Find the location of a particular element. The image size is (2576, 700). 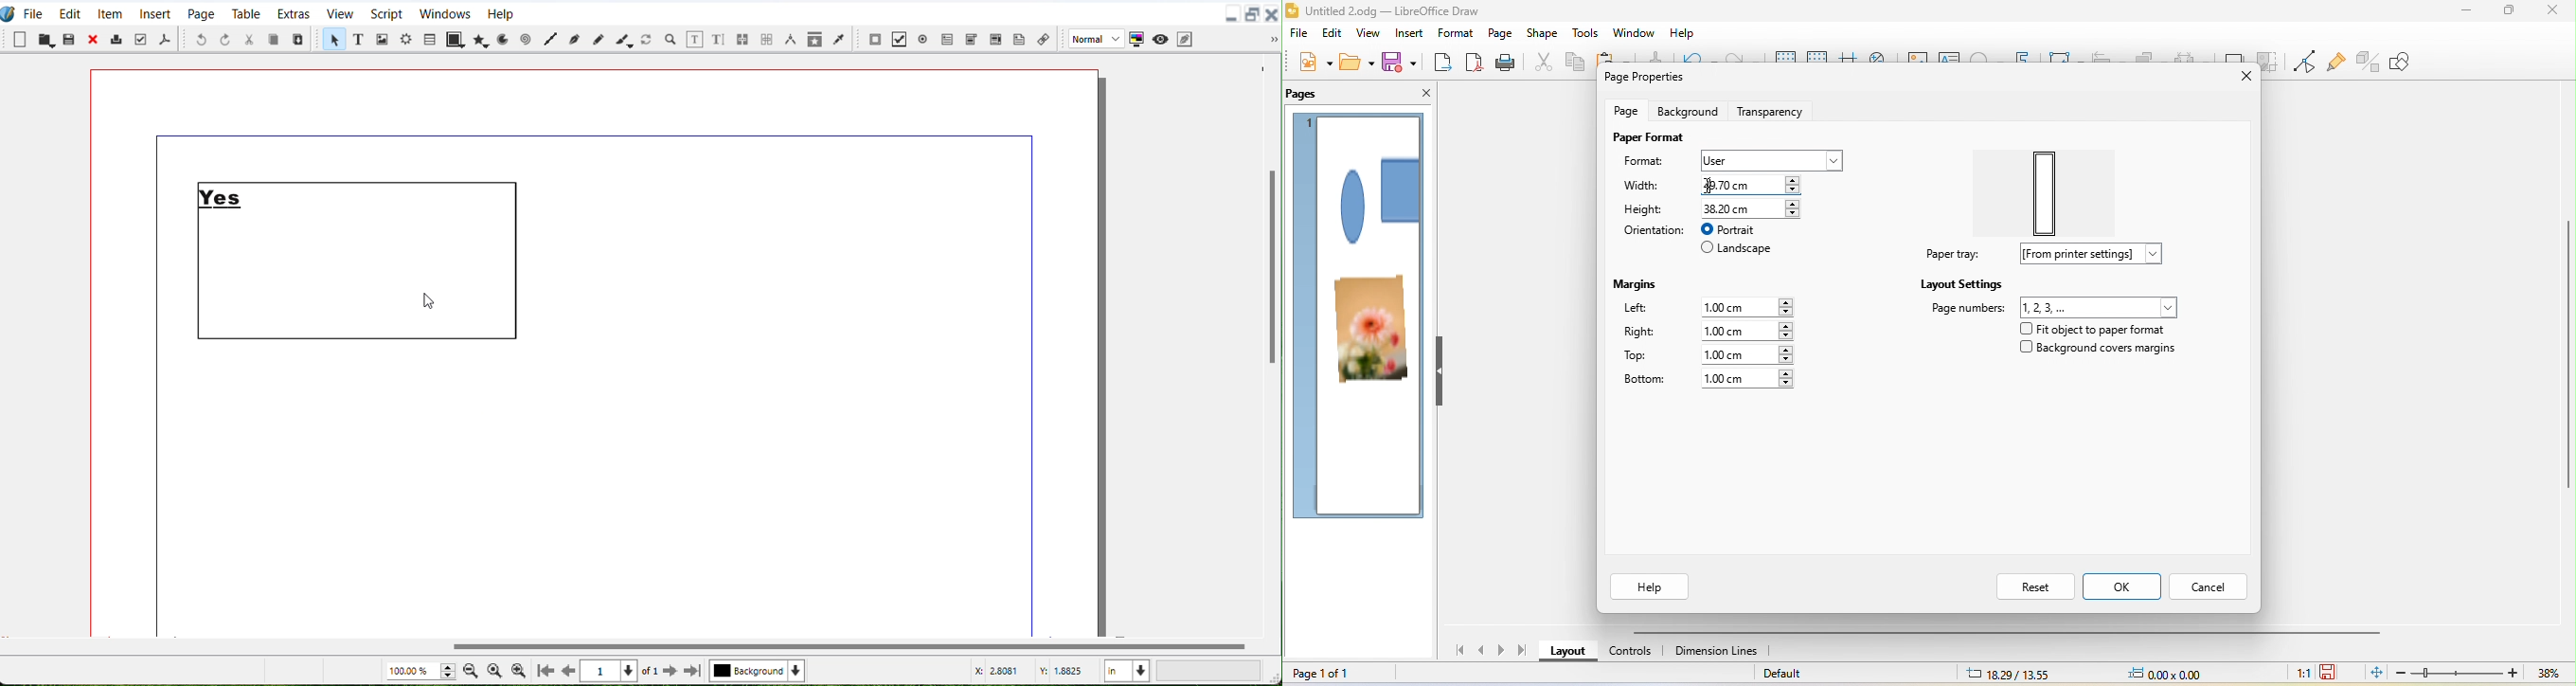

Go to last page is located at coordinates (693, 671).